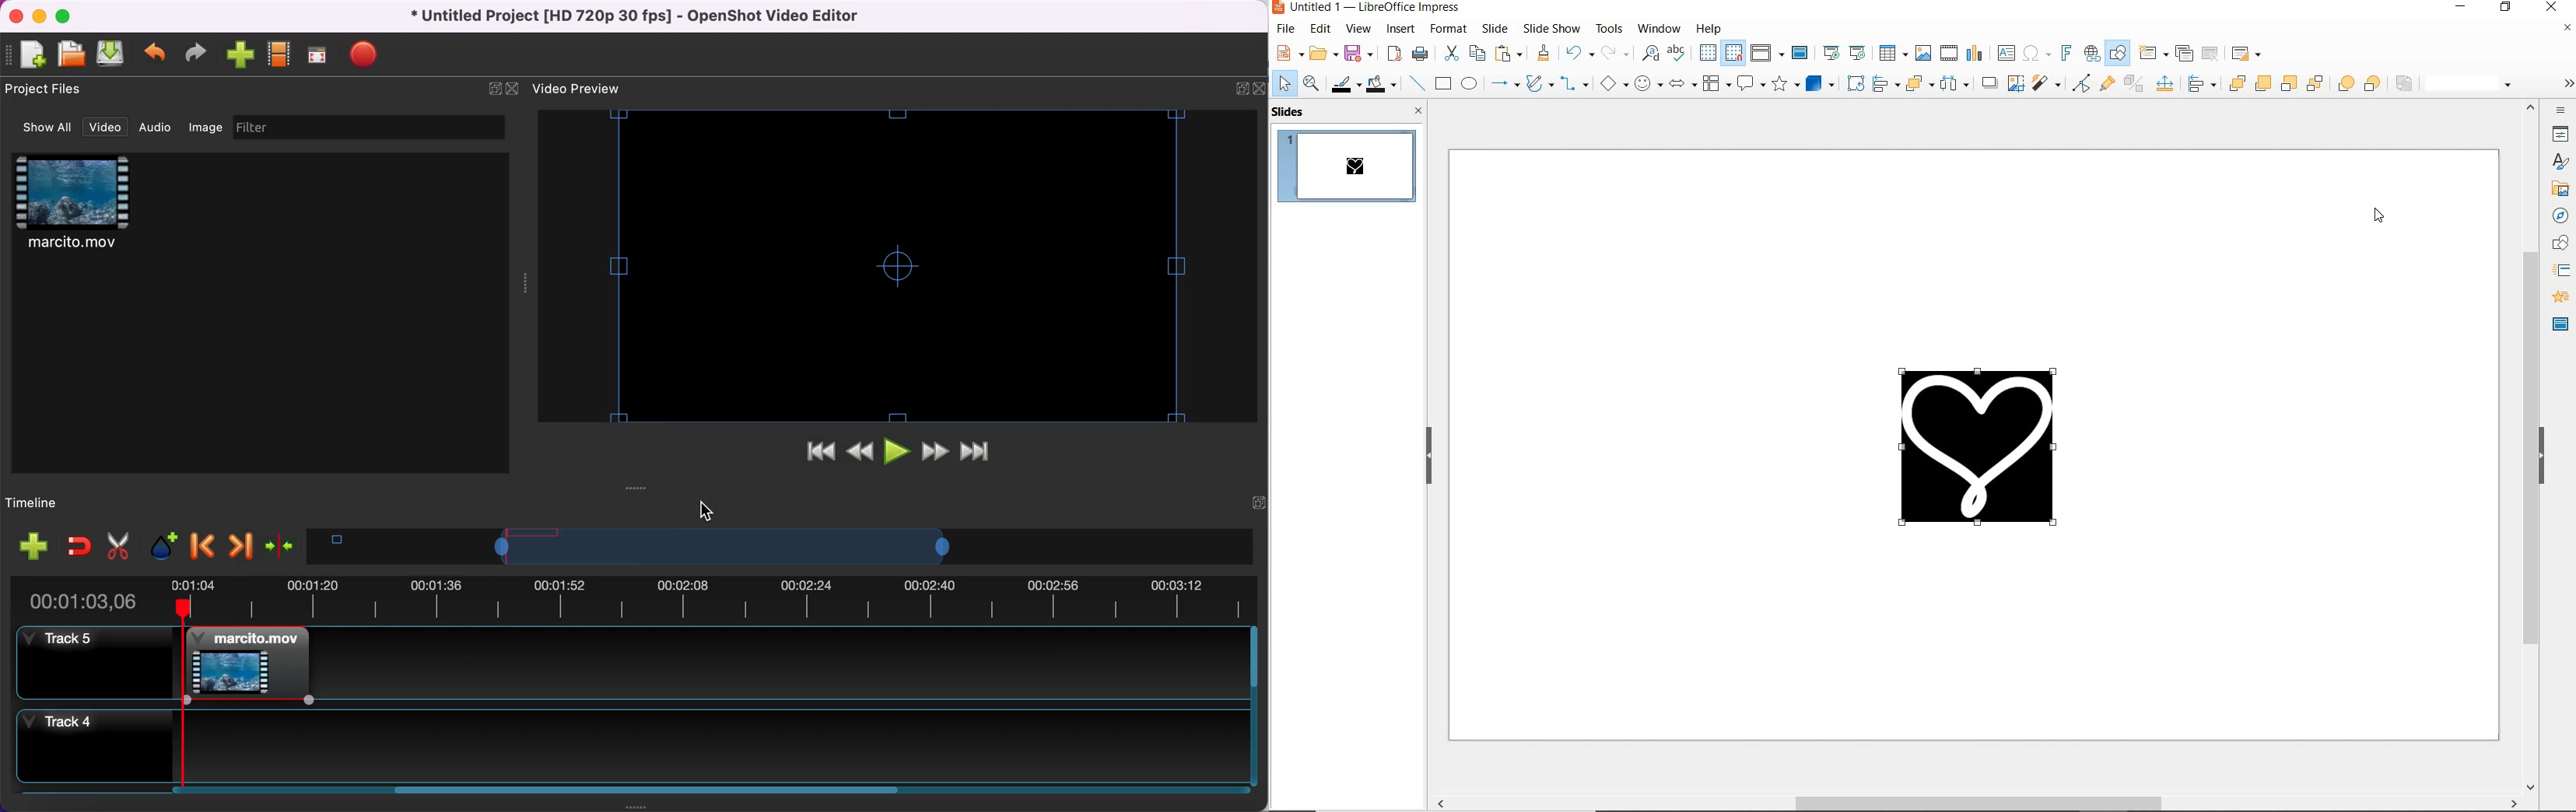 This screenshot has height=812, width=2576. Describe the element at coordinates (1708, 53) in the screenshot. I see `display grid` at that location.